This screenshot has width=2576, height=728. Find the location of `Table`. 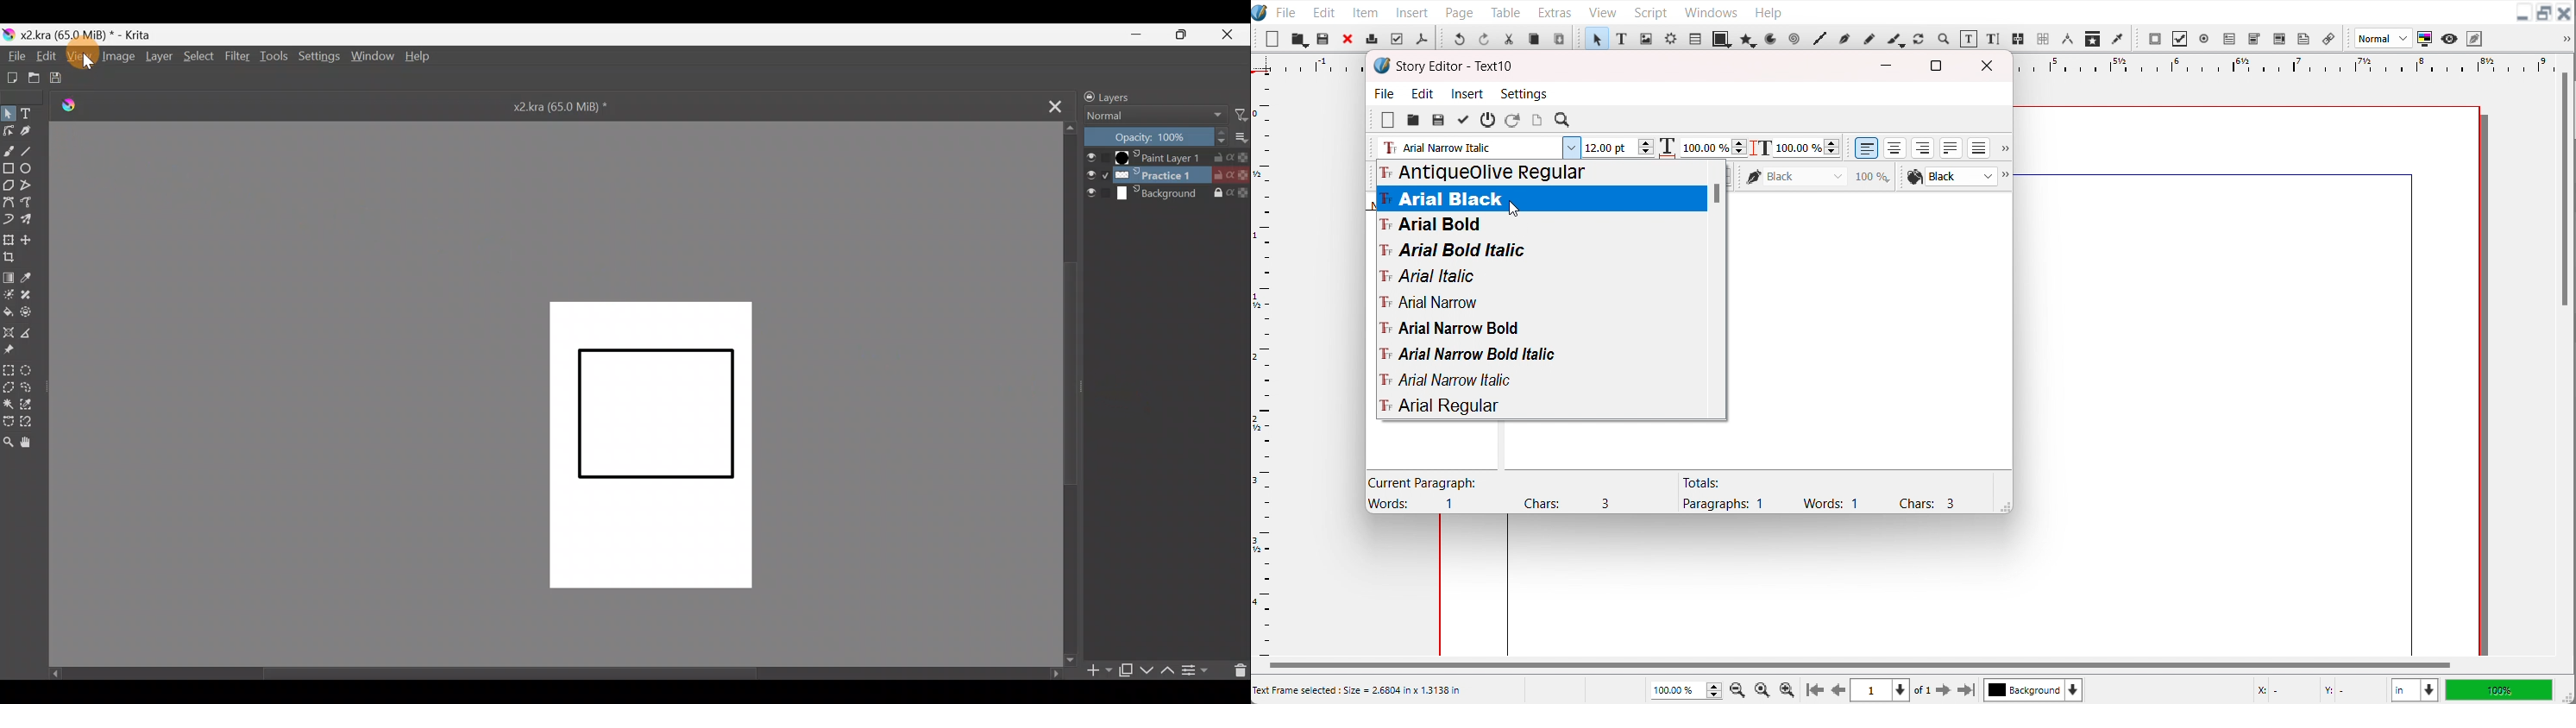

Table is located at coordinates (1506, 11).